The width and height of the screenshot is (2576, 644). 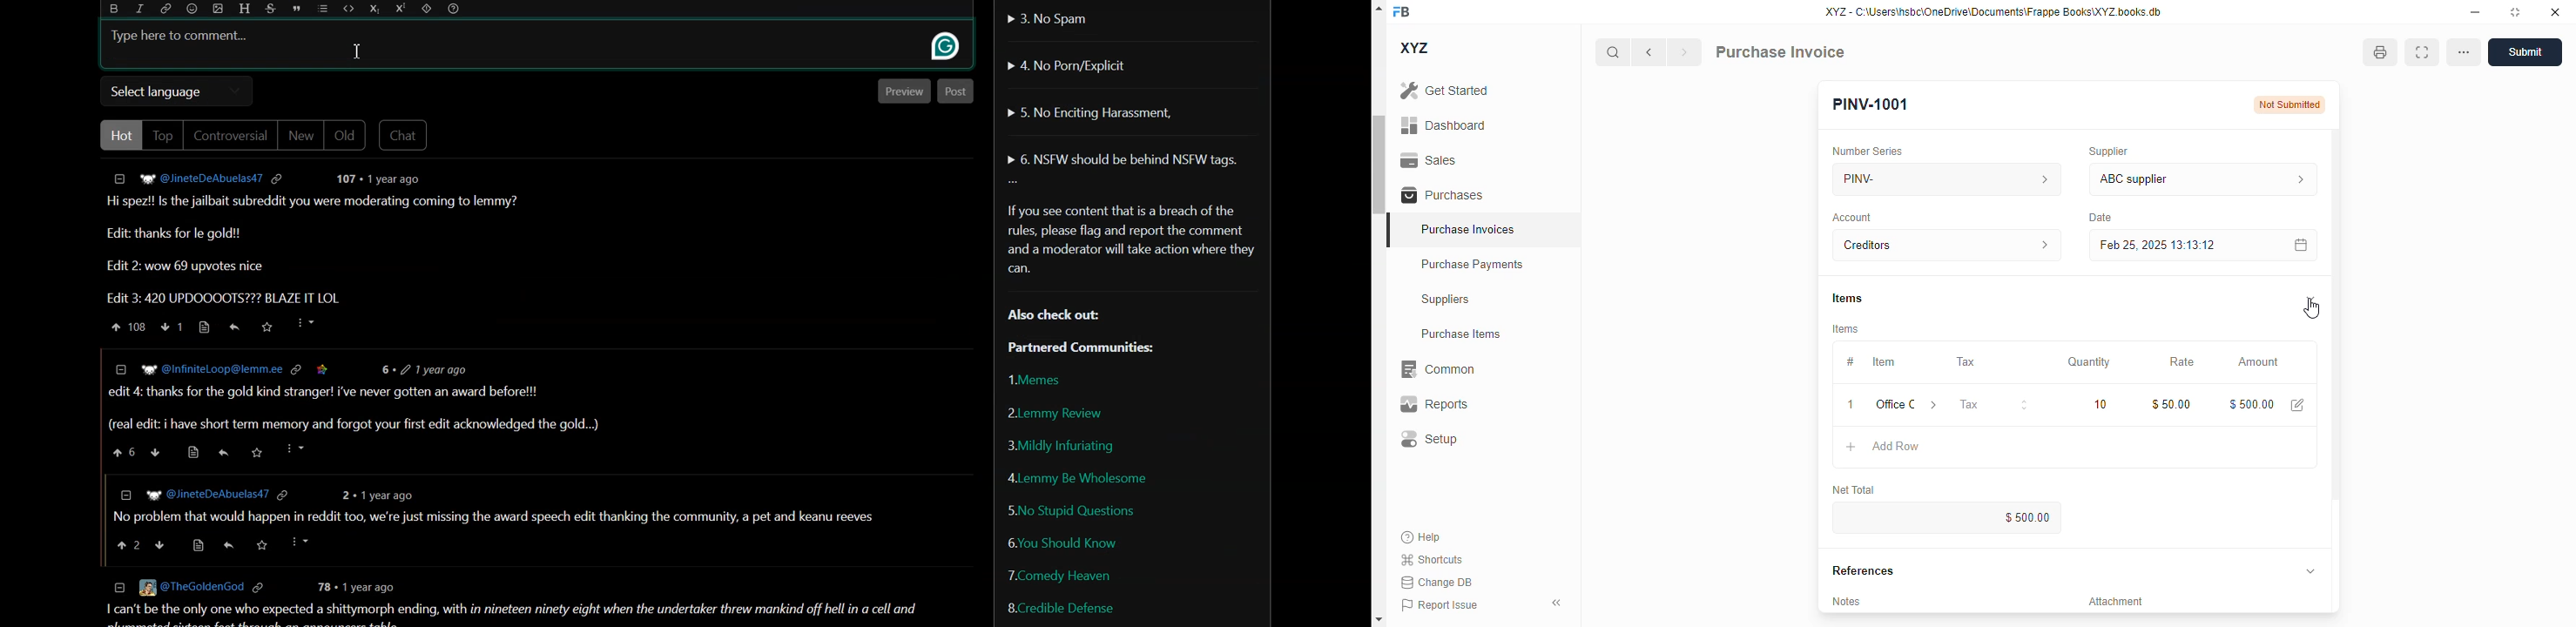 I want to click on Post, so click(x=959, y=92).